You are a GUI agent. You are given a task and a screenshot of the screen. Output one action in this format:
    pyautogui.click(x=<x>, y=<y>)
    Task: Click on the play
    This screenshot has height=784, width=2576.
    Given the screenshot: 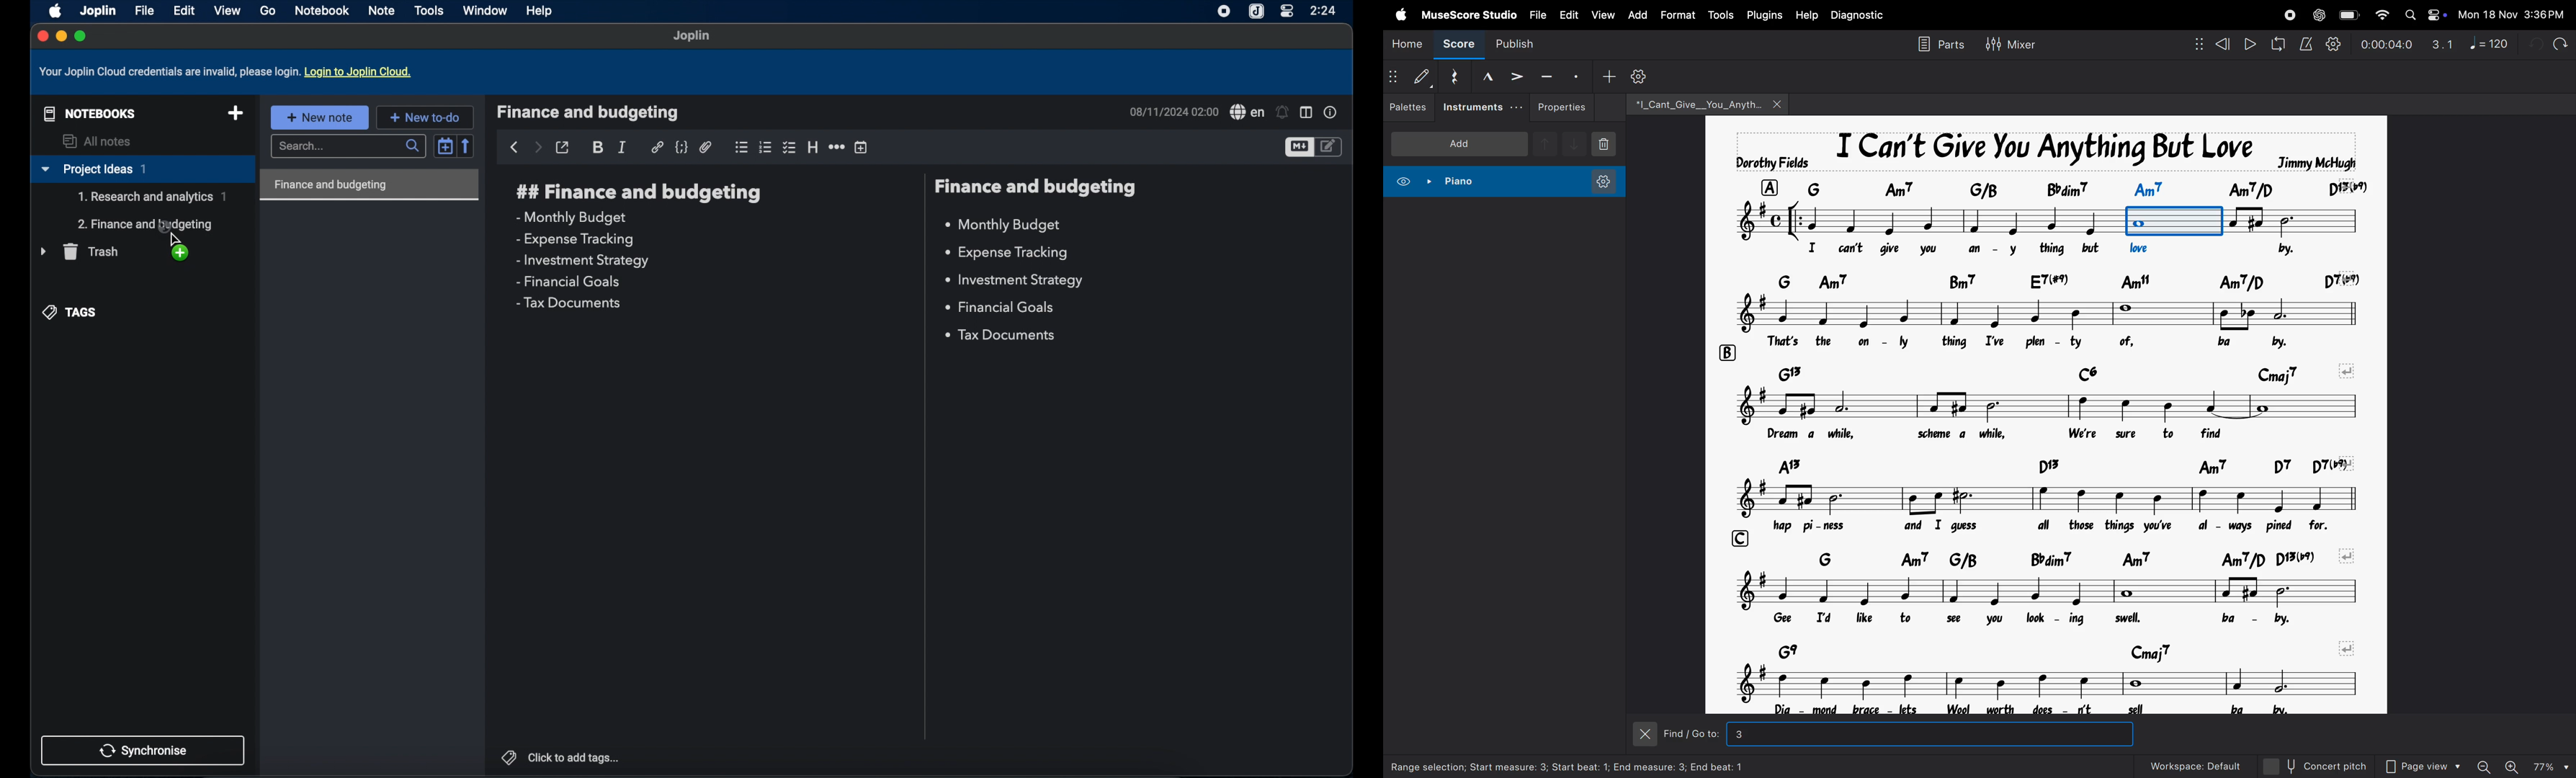 What is the action you would take?
    pyautogui.click(x=2251, y=44)
    